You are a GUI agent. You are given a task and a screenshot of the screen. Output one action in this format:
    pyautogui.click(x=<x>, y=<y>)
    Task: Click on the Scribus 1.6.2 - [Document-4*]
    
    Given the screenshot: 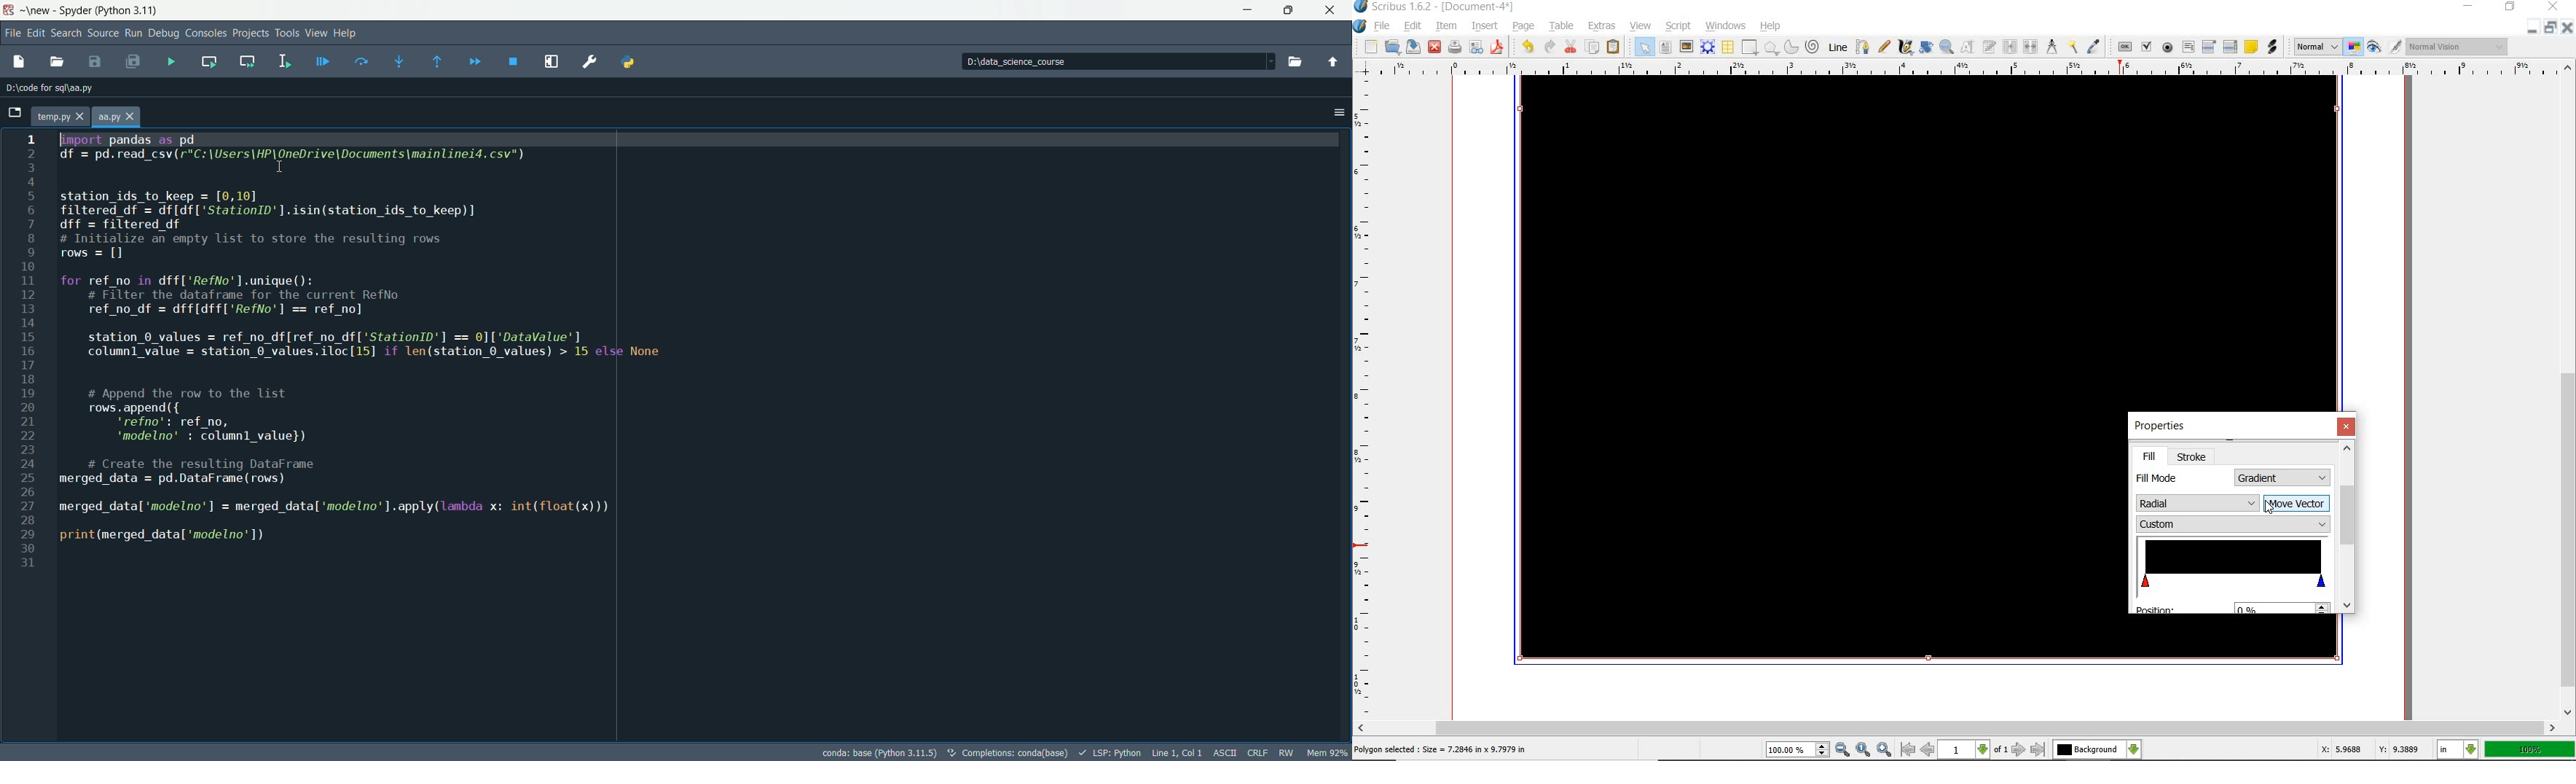 What is the action you would take?
    pyautogui.click(x=1436, y=7)
    